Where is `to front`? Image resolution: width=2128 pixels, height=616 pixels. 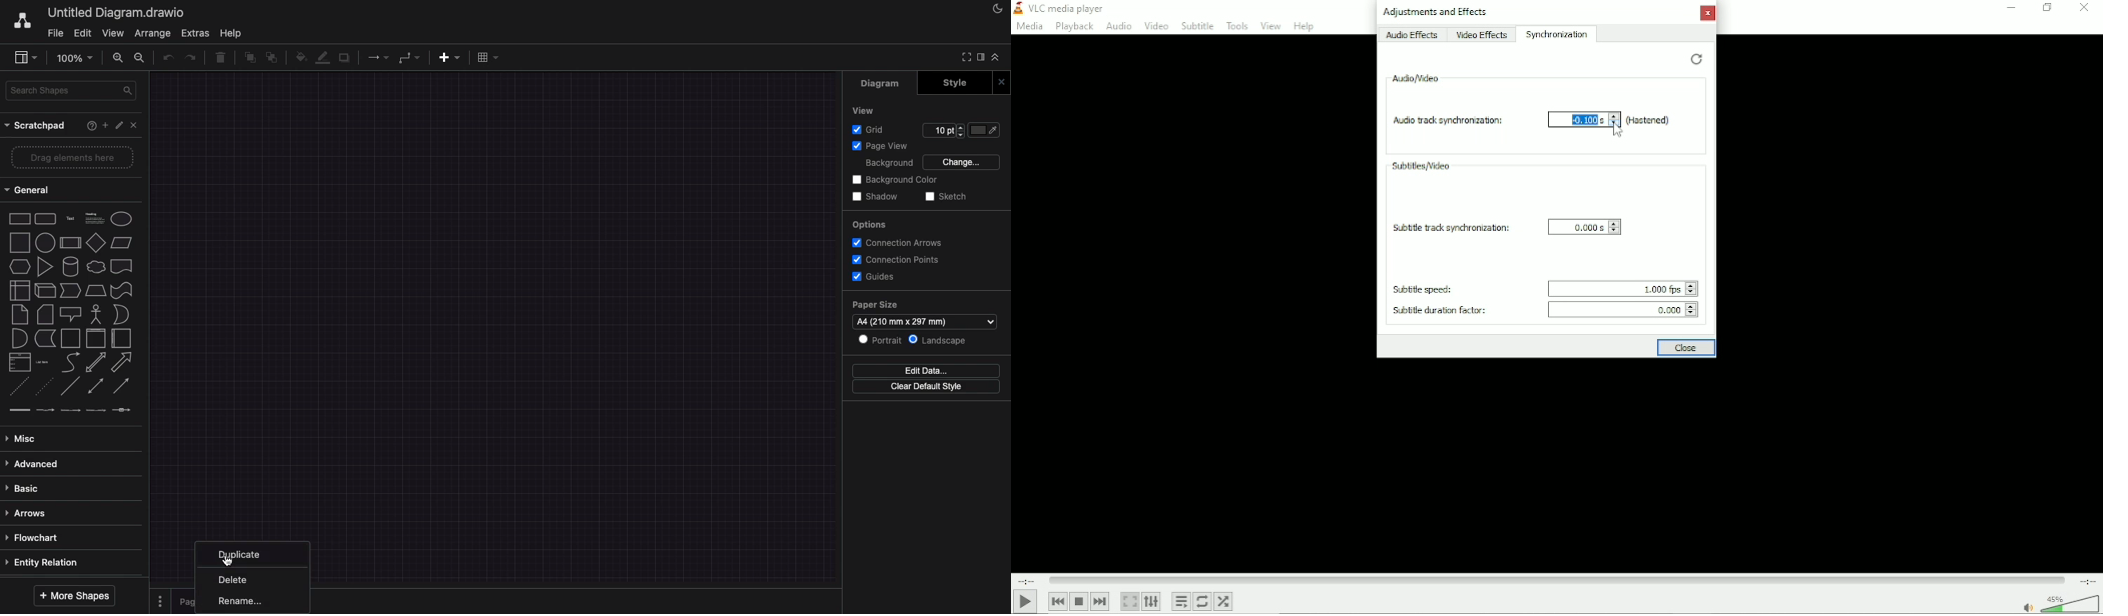
to front is located at coordinates (249, 58).